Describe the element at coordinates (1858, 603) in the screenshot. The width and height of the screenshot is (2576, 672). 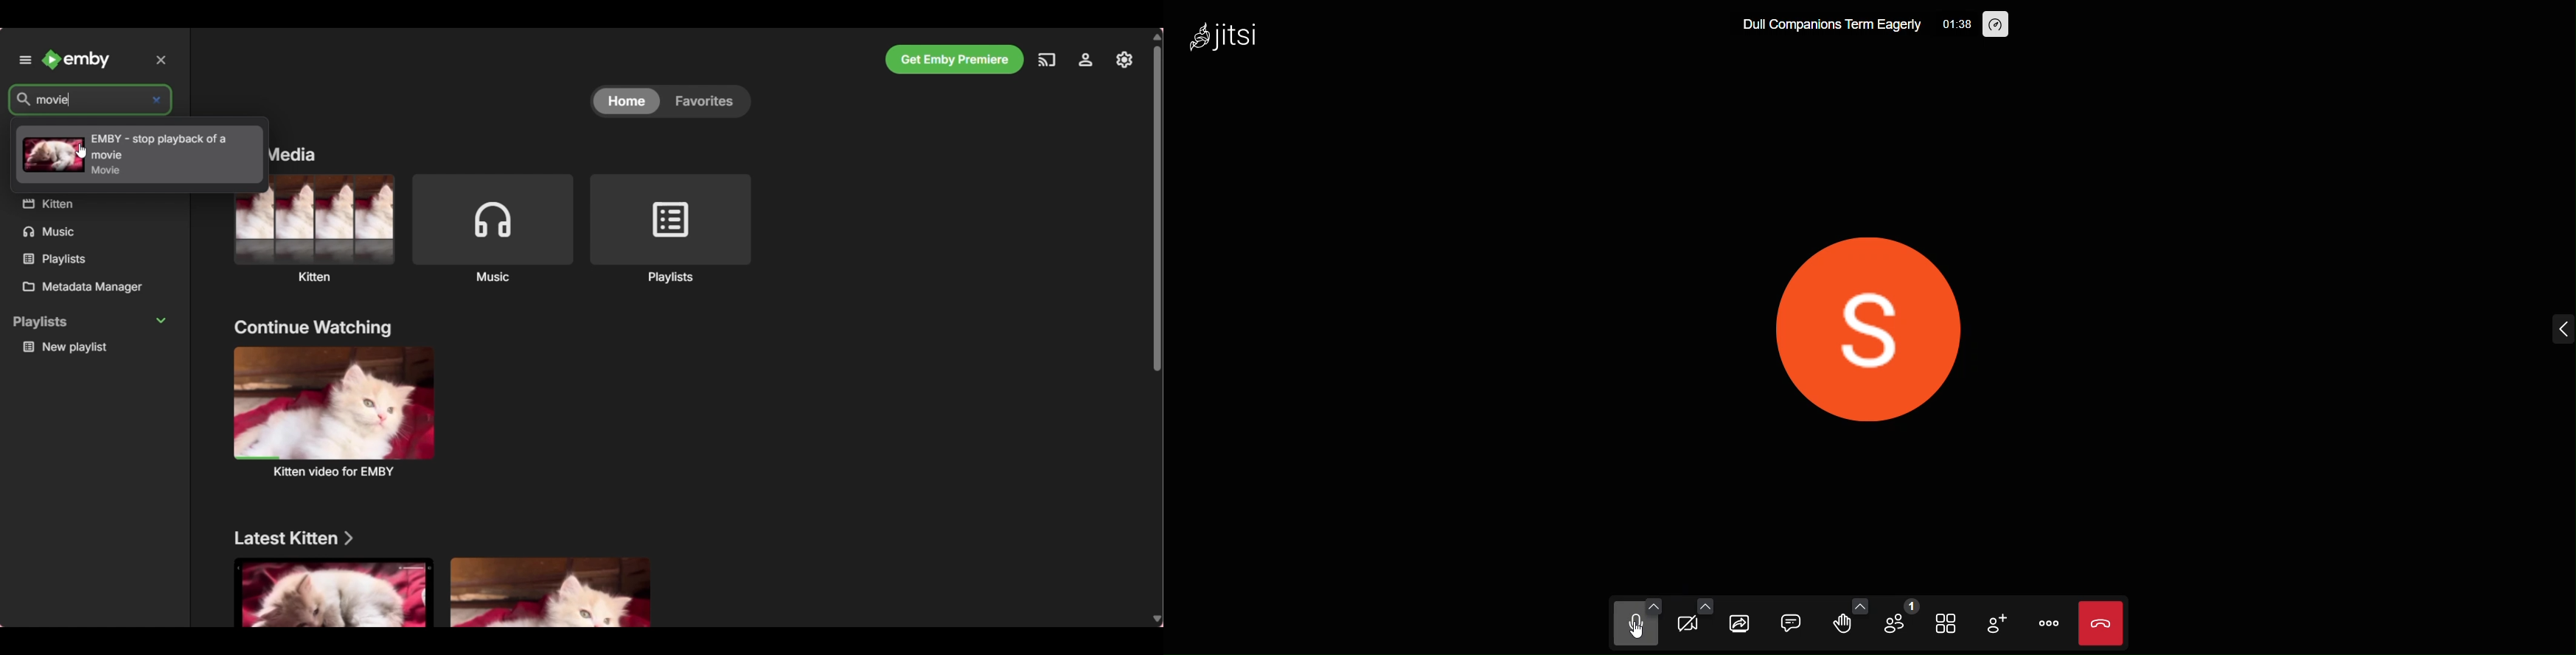
I see `more emoji` at that location.